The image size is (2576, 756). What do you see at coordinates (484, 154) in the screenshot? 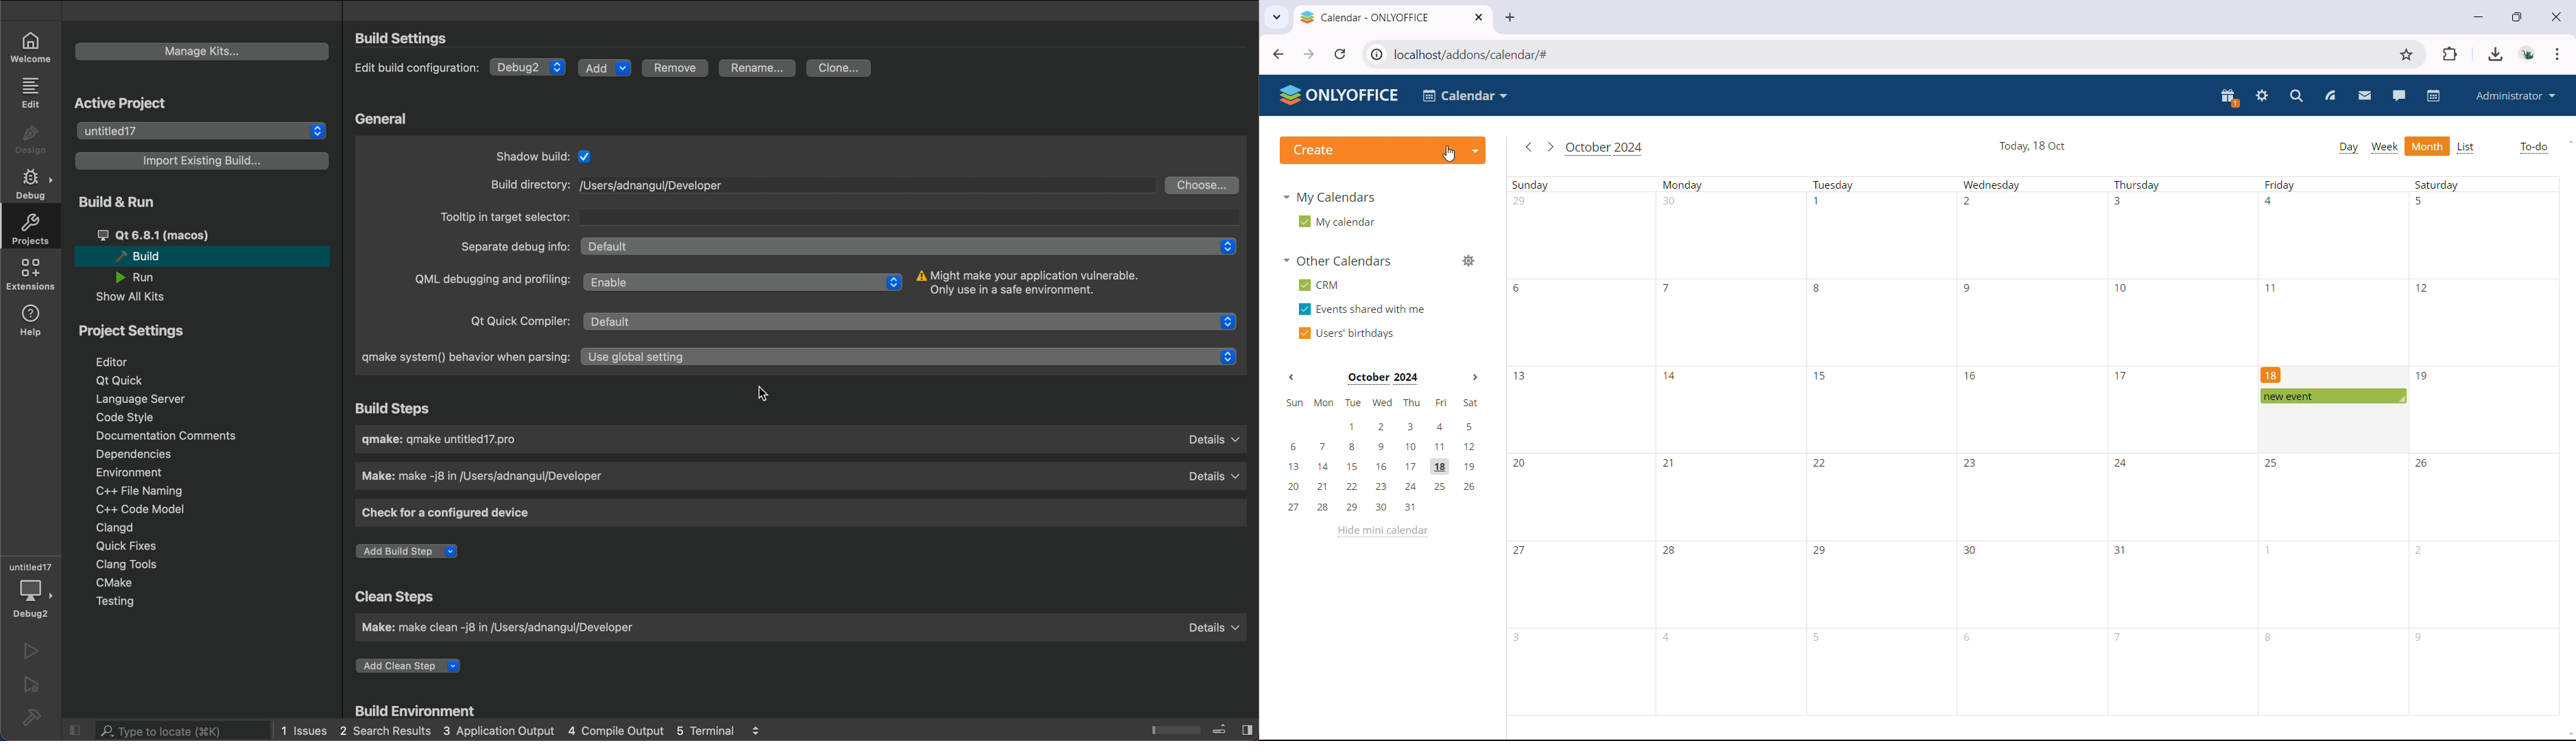
I see `general settings` at bounding box center [484, 154].